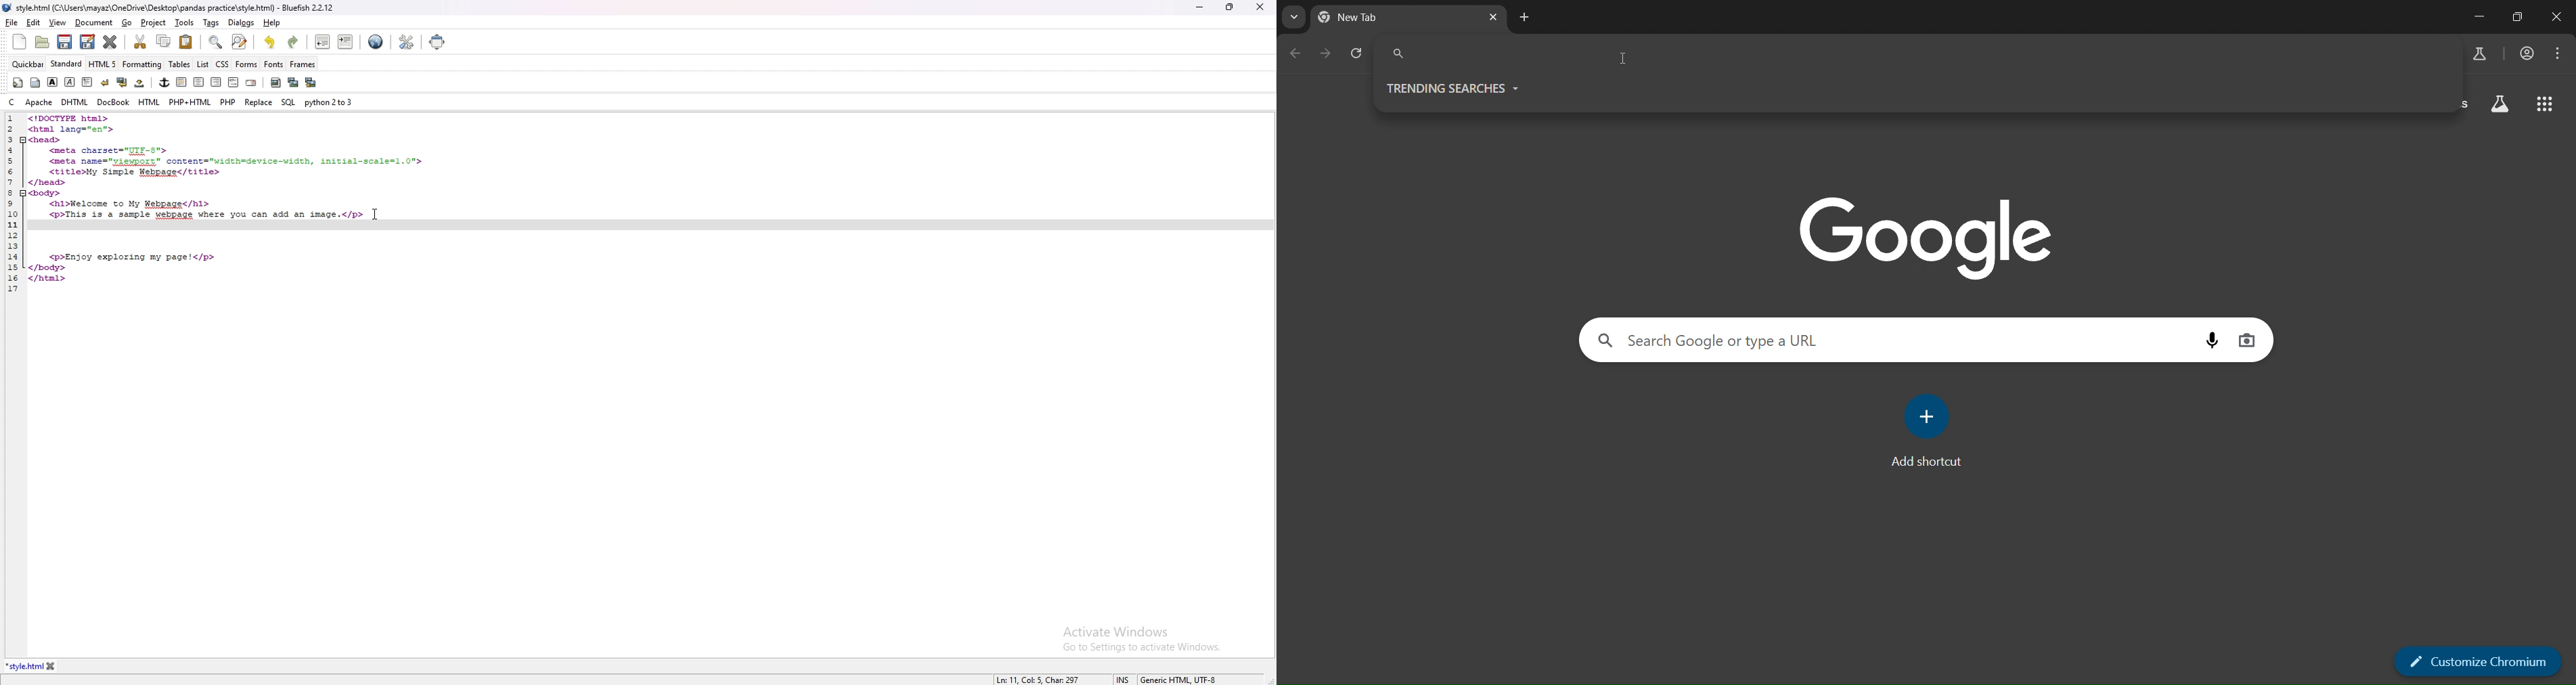  What do you see at coordinates (42, 42) in the screenshot?
I see `open` at bounding box center [42, 42].